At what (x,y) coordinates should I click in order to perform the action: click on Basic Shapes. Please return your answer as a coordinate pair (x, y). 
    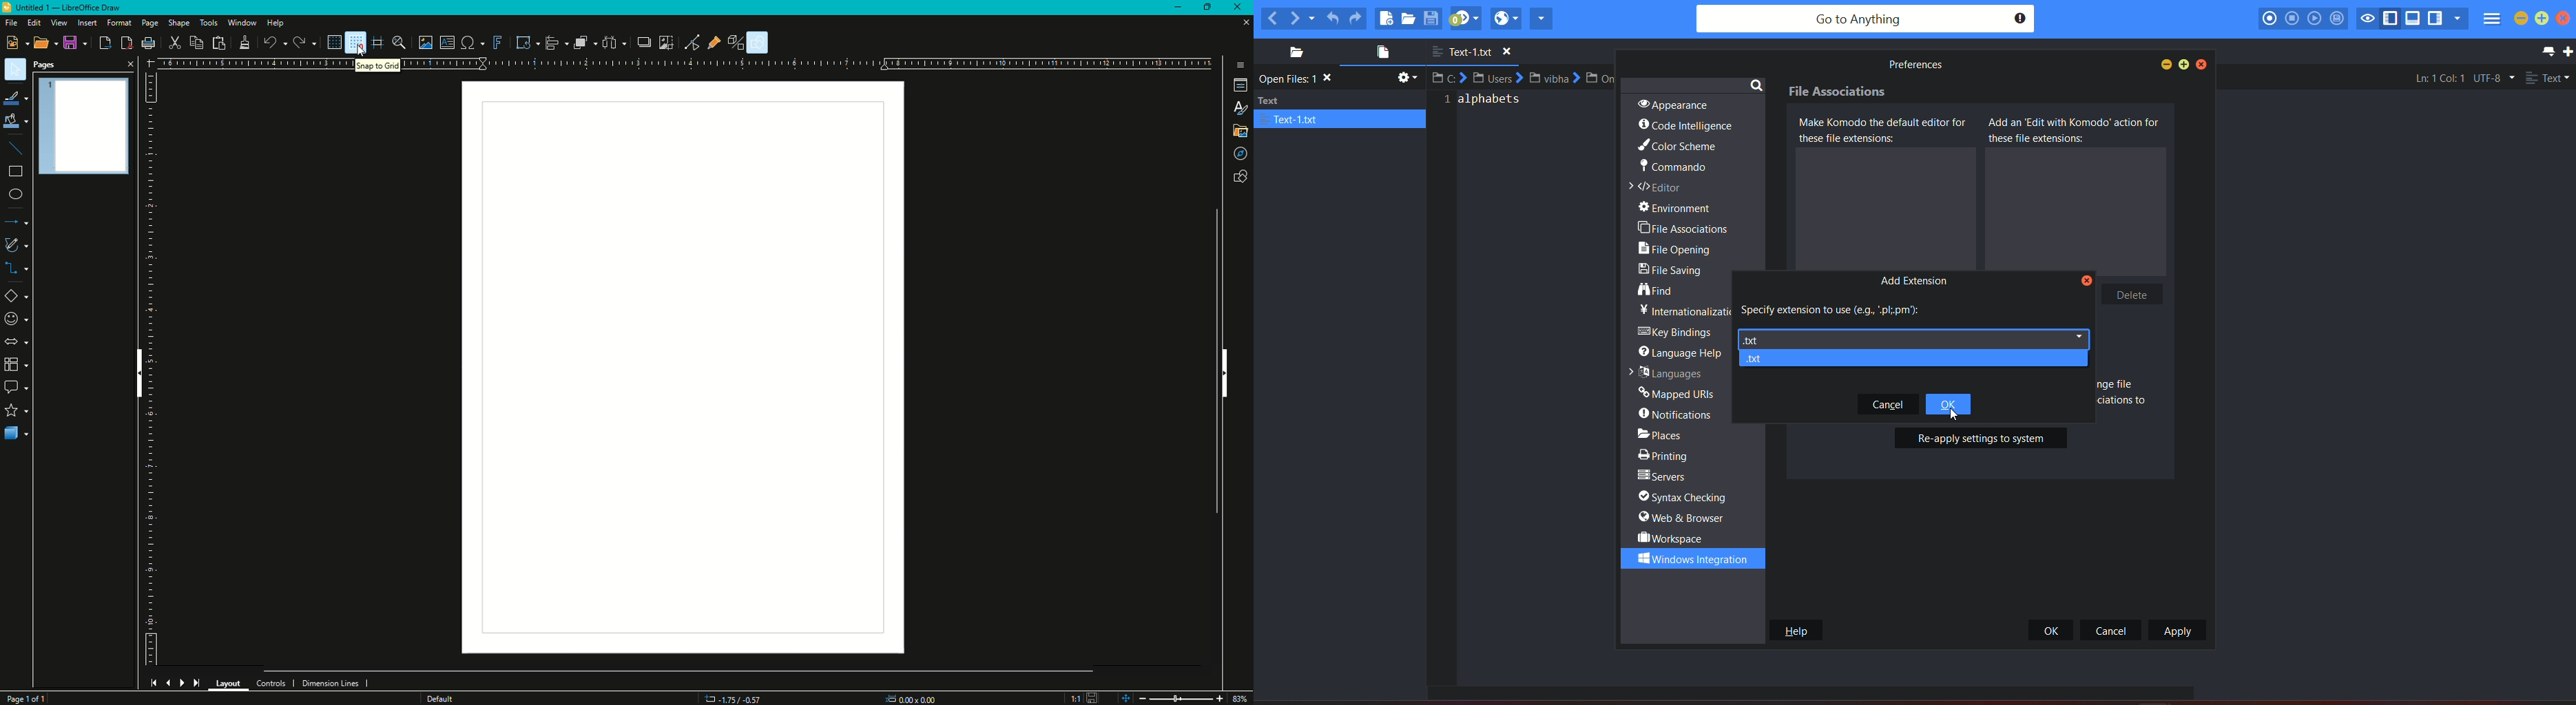
    Looking at the image, I should click on (23, 296).